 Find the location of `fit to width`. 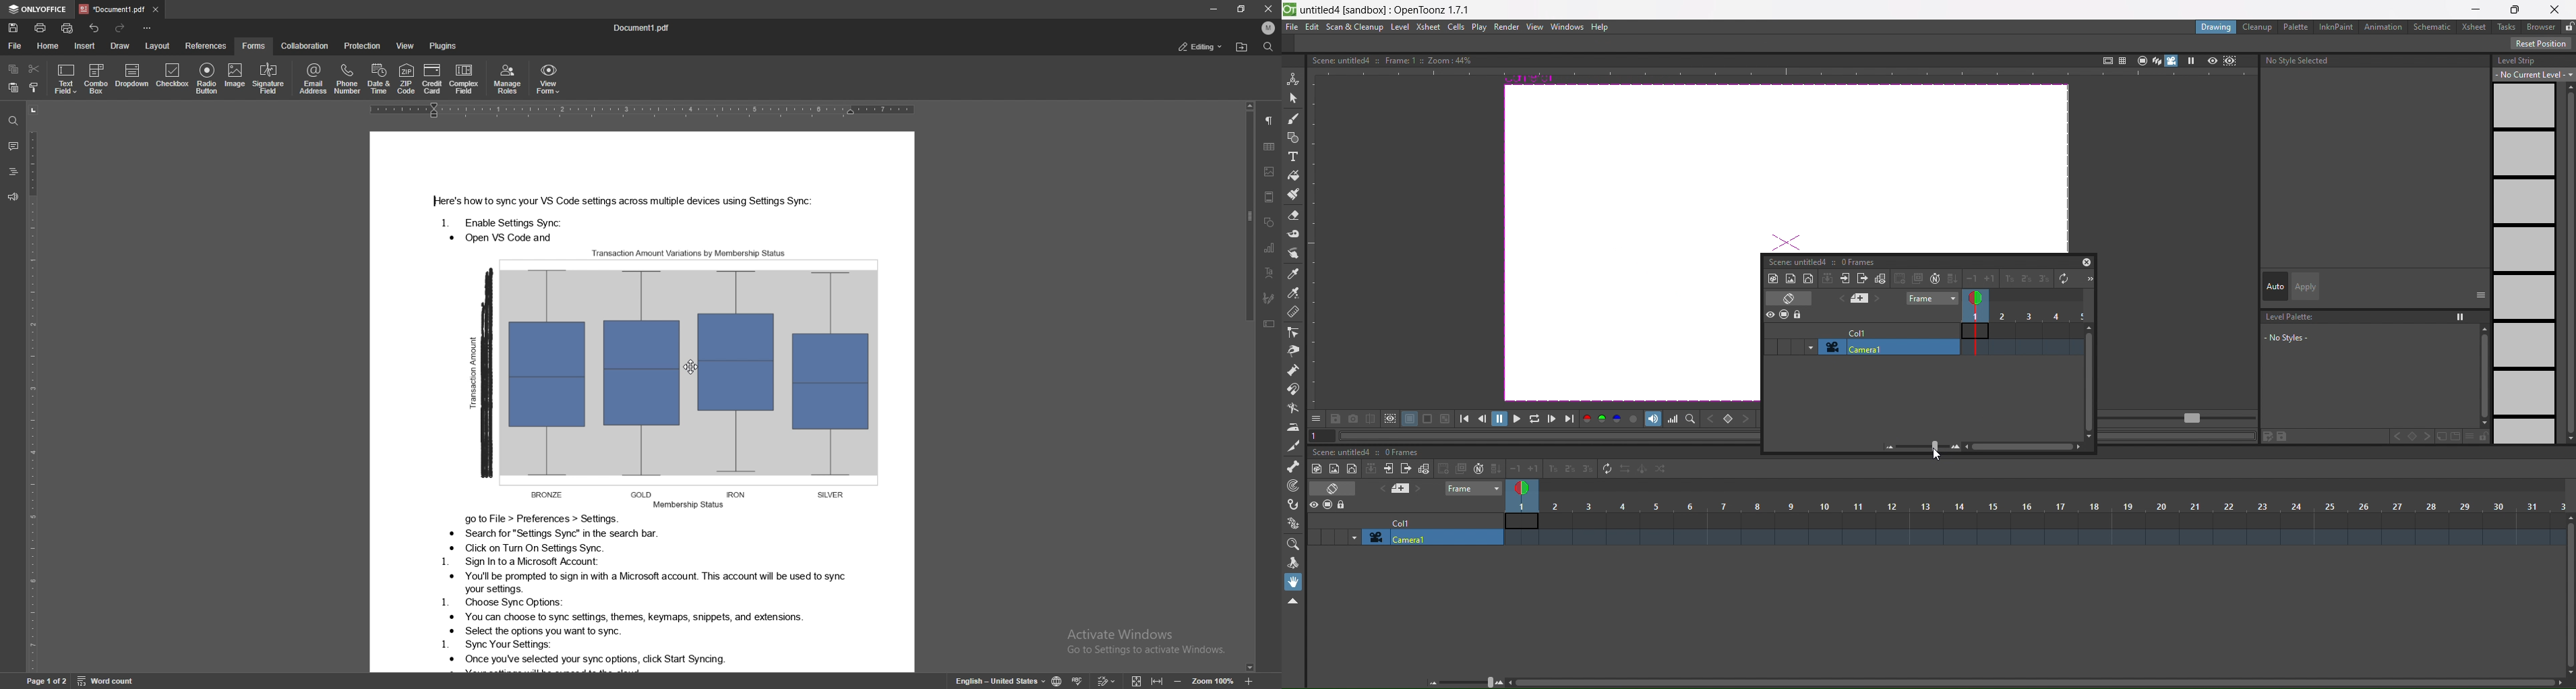

fit to width is located at coordinates (1156, 681).